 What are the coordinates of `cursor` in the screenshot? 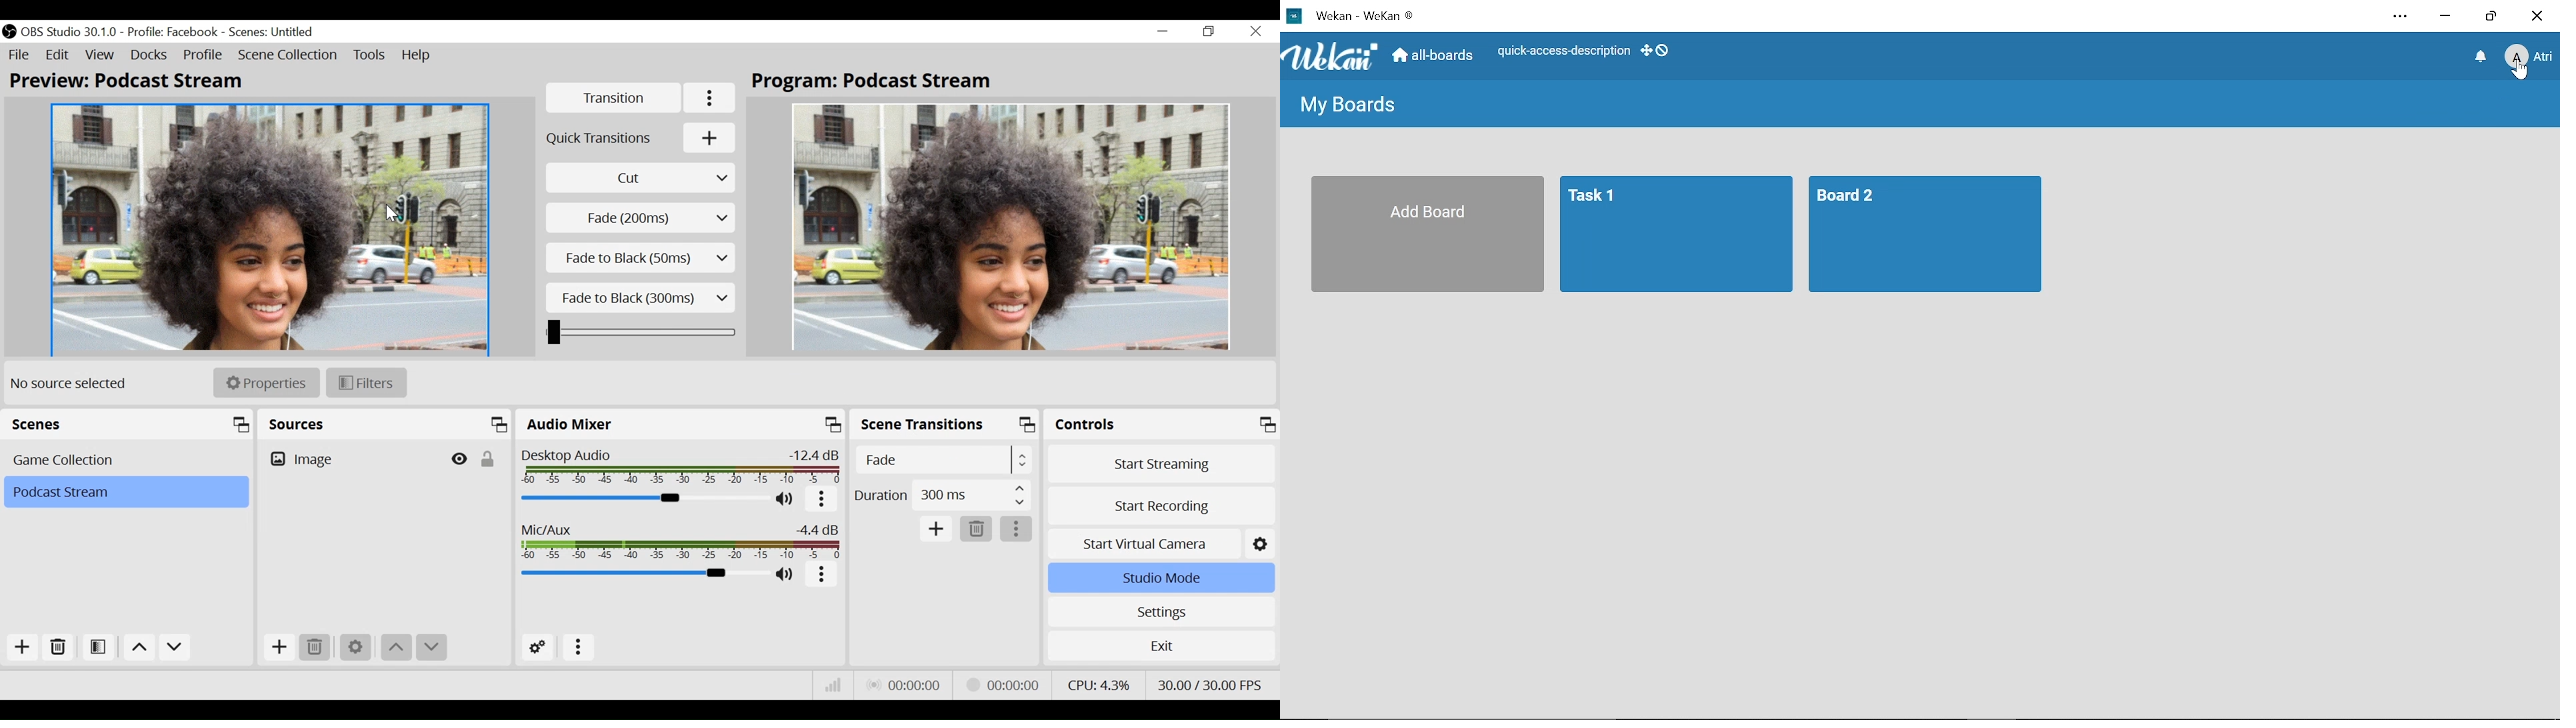 It's located at (2519, 74).